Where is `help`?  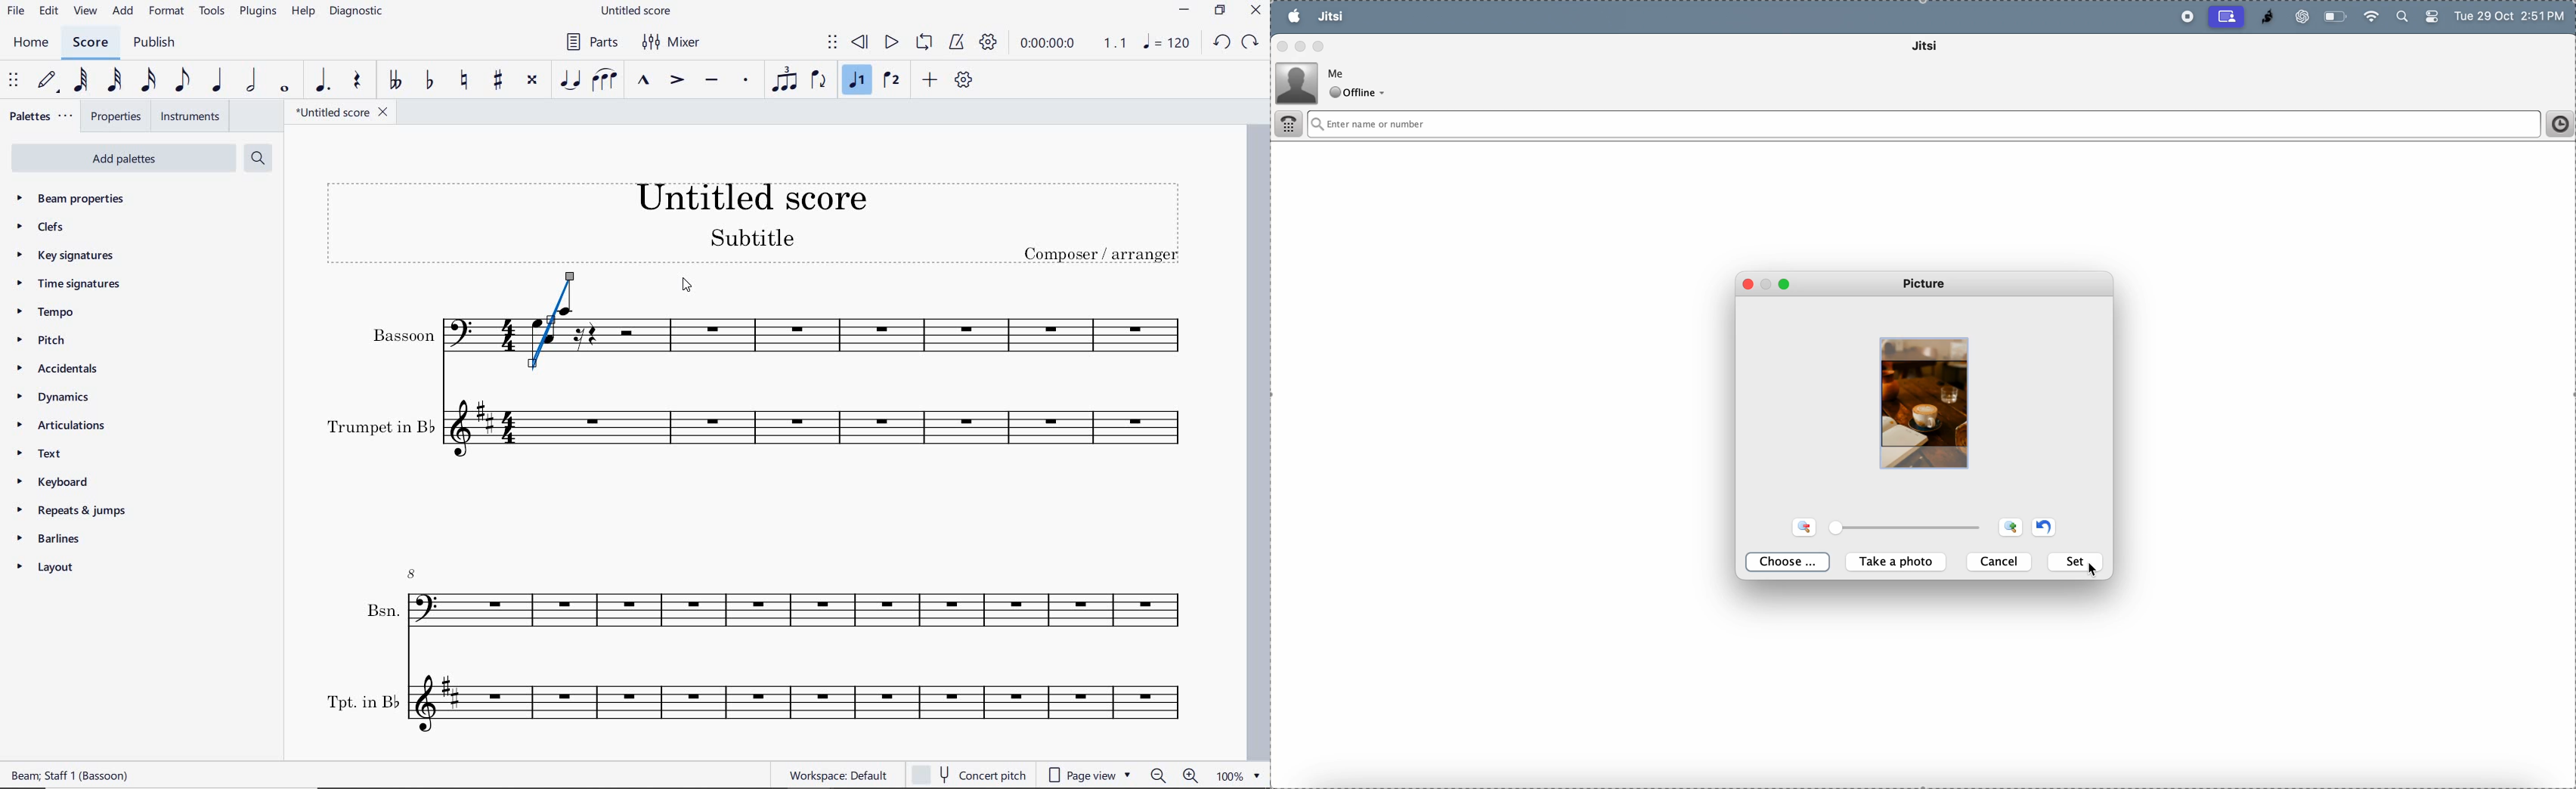
help is located at coordinates (1461, 17).